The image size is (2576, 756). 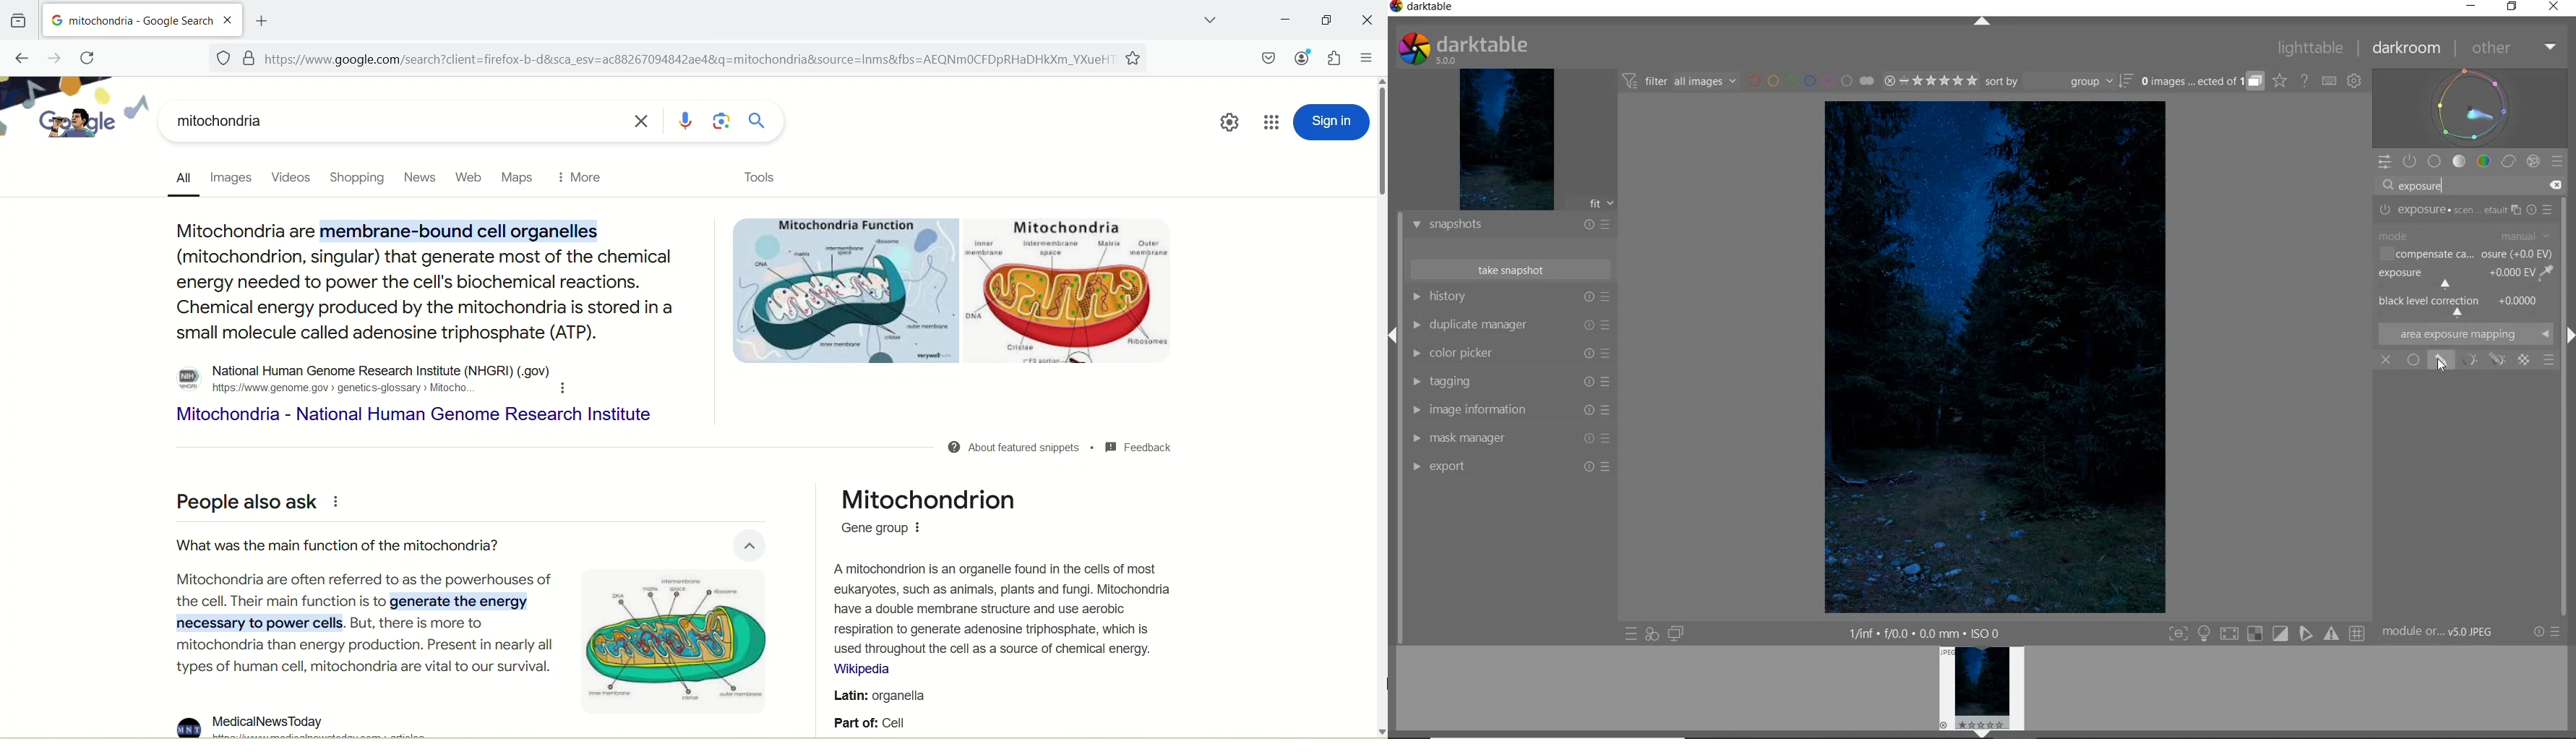 I want to click on options, so click(x=922, y=529).